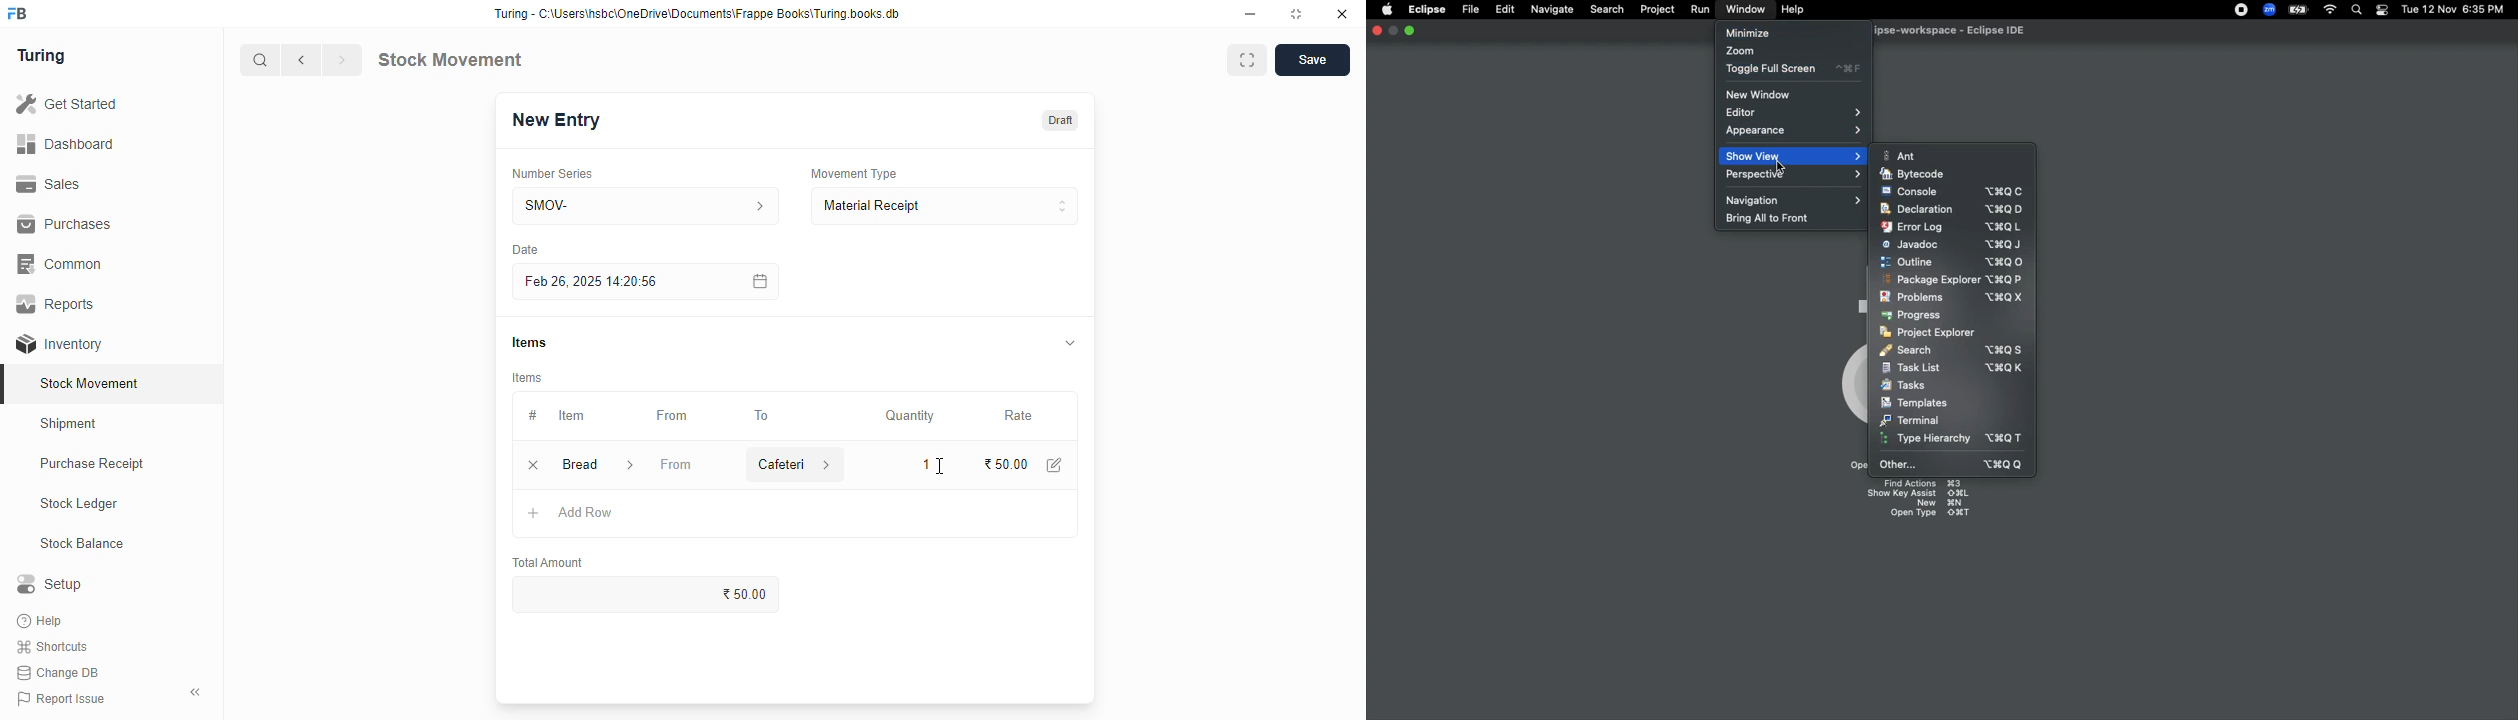  I want to click on close, so click(1342, 14).